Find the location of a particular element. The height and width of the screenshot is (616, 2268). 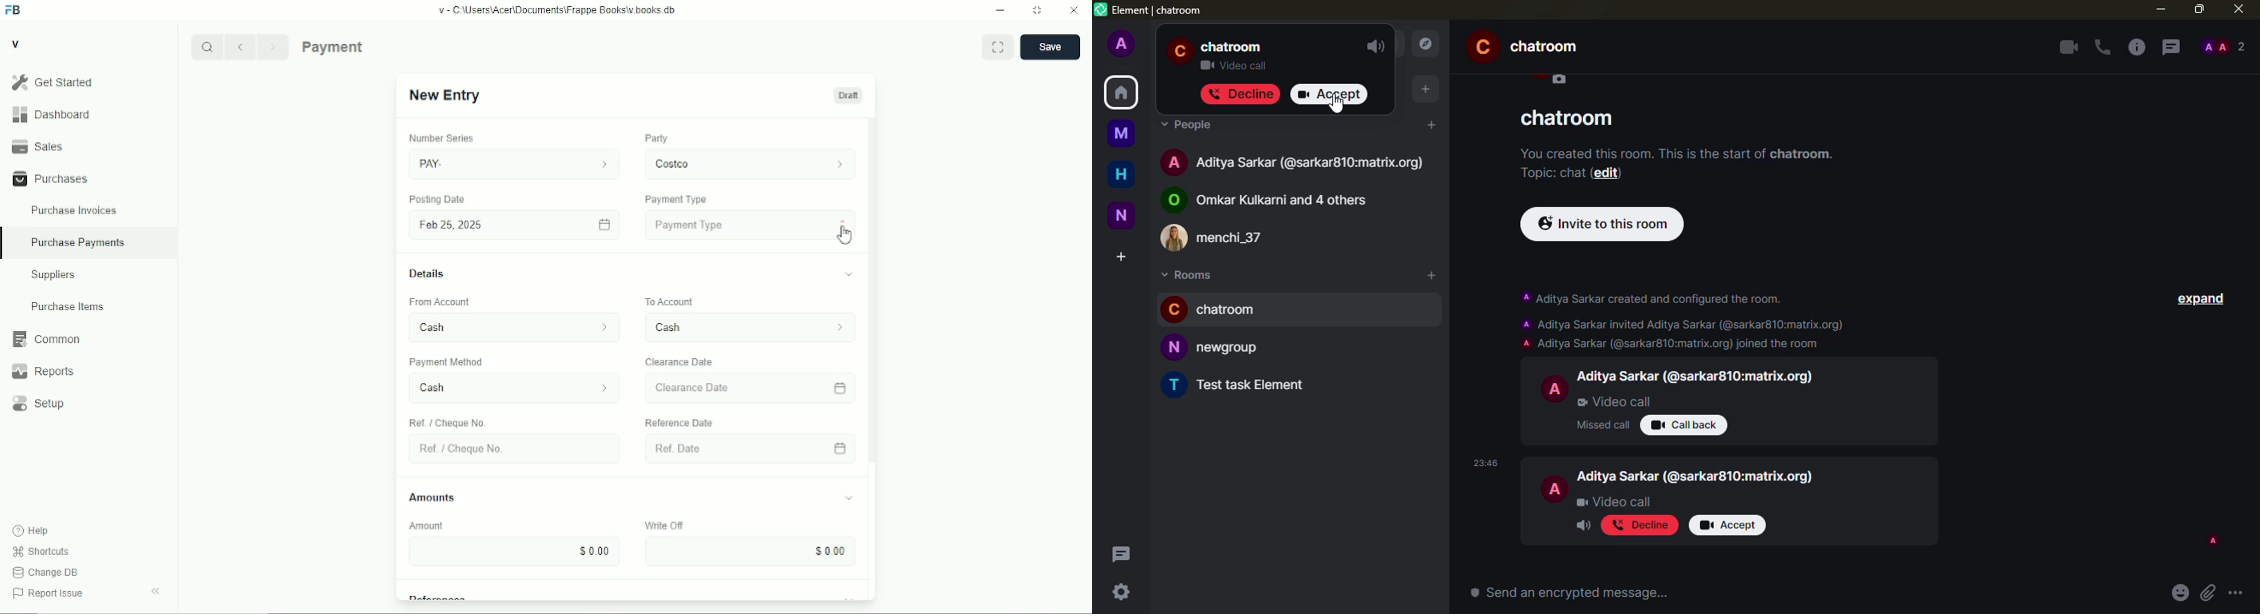

chatroom is located at coordinates (1221, 310).